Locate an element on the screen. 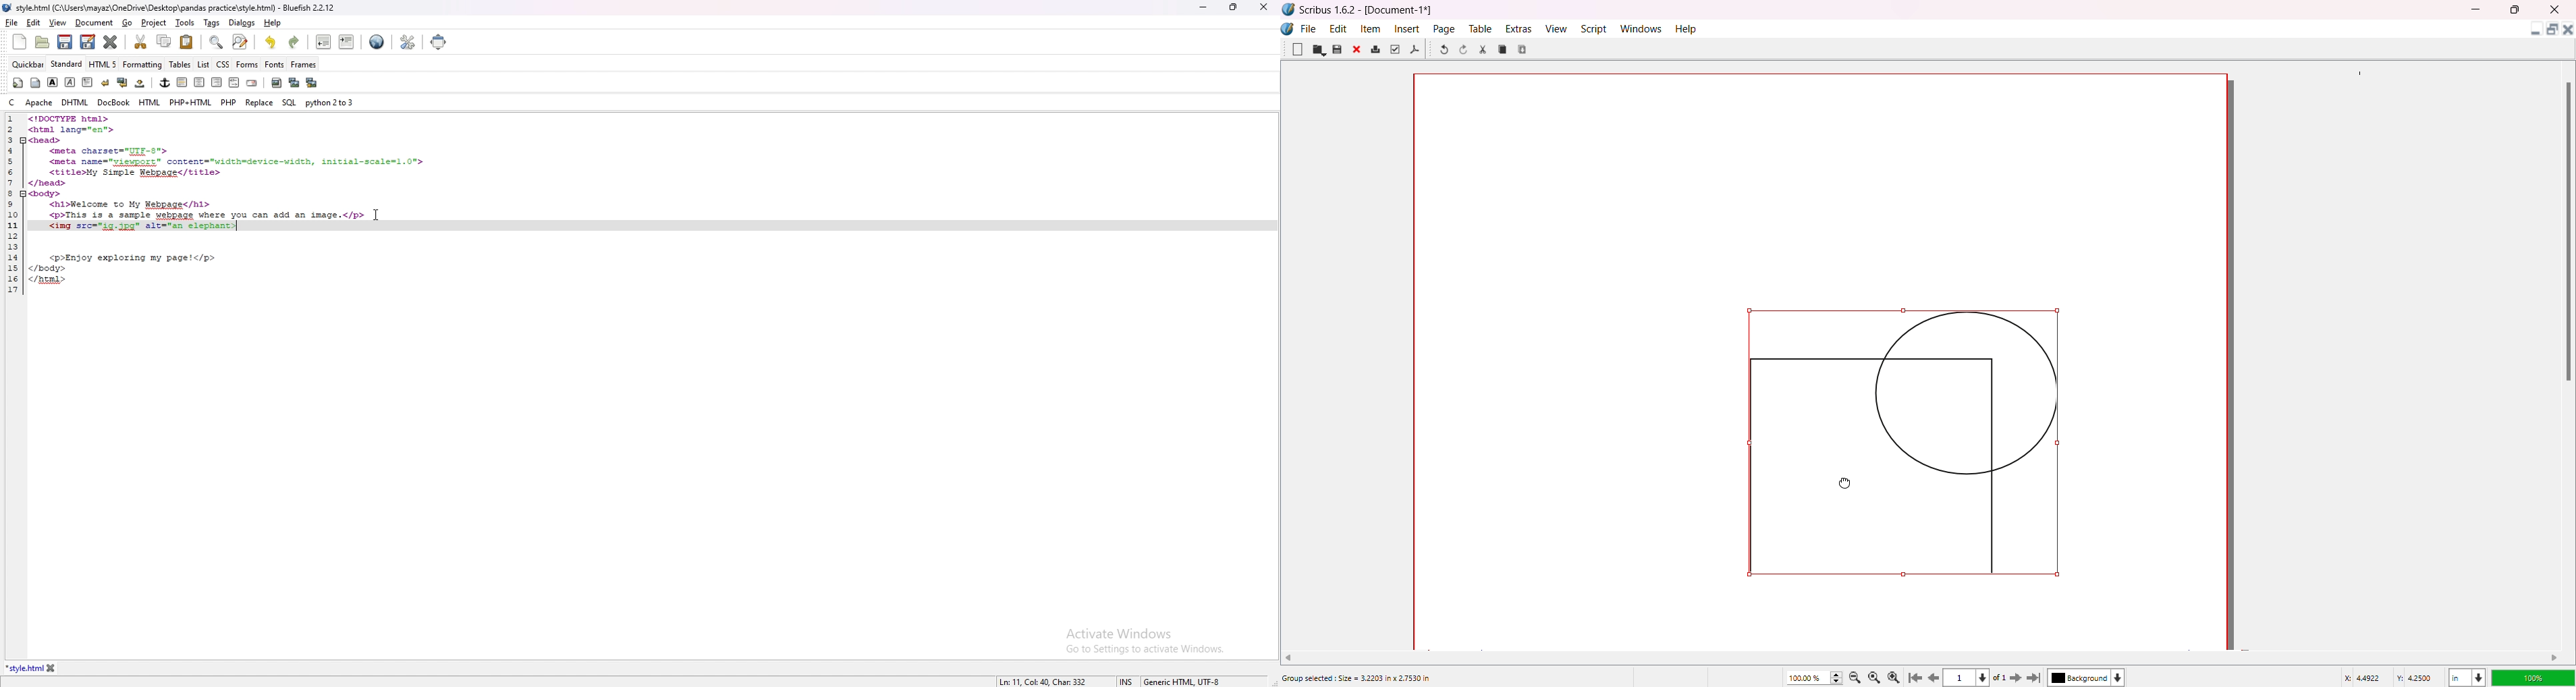 The width and height of the screenshot is (2576, 700). help is located at coordinates (273, 23).